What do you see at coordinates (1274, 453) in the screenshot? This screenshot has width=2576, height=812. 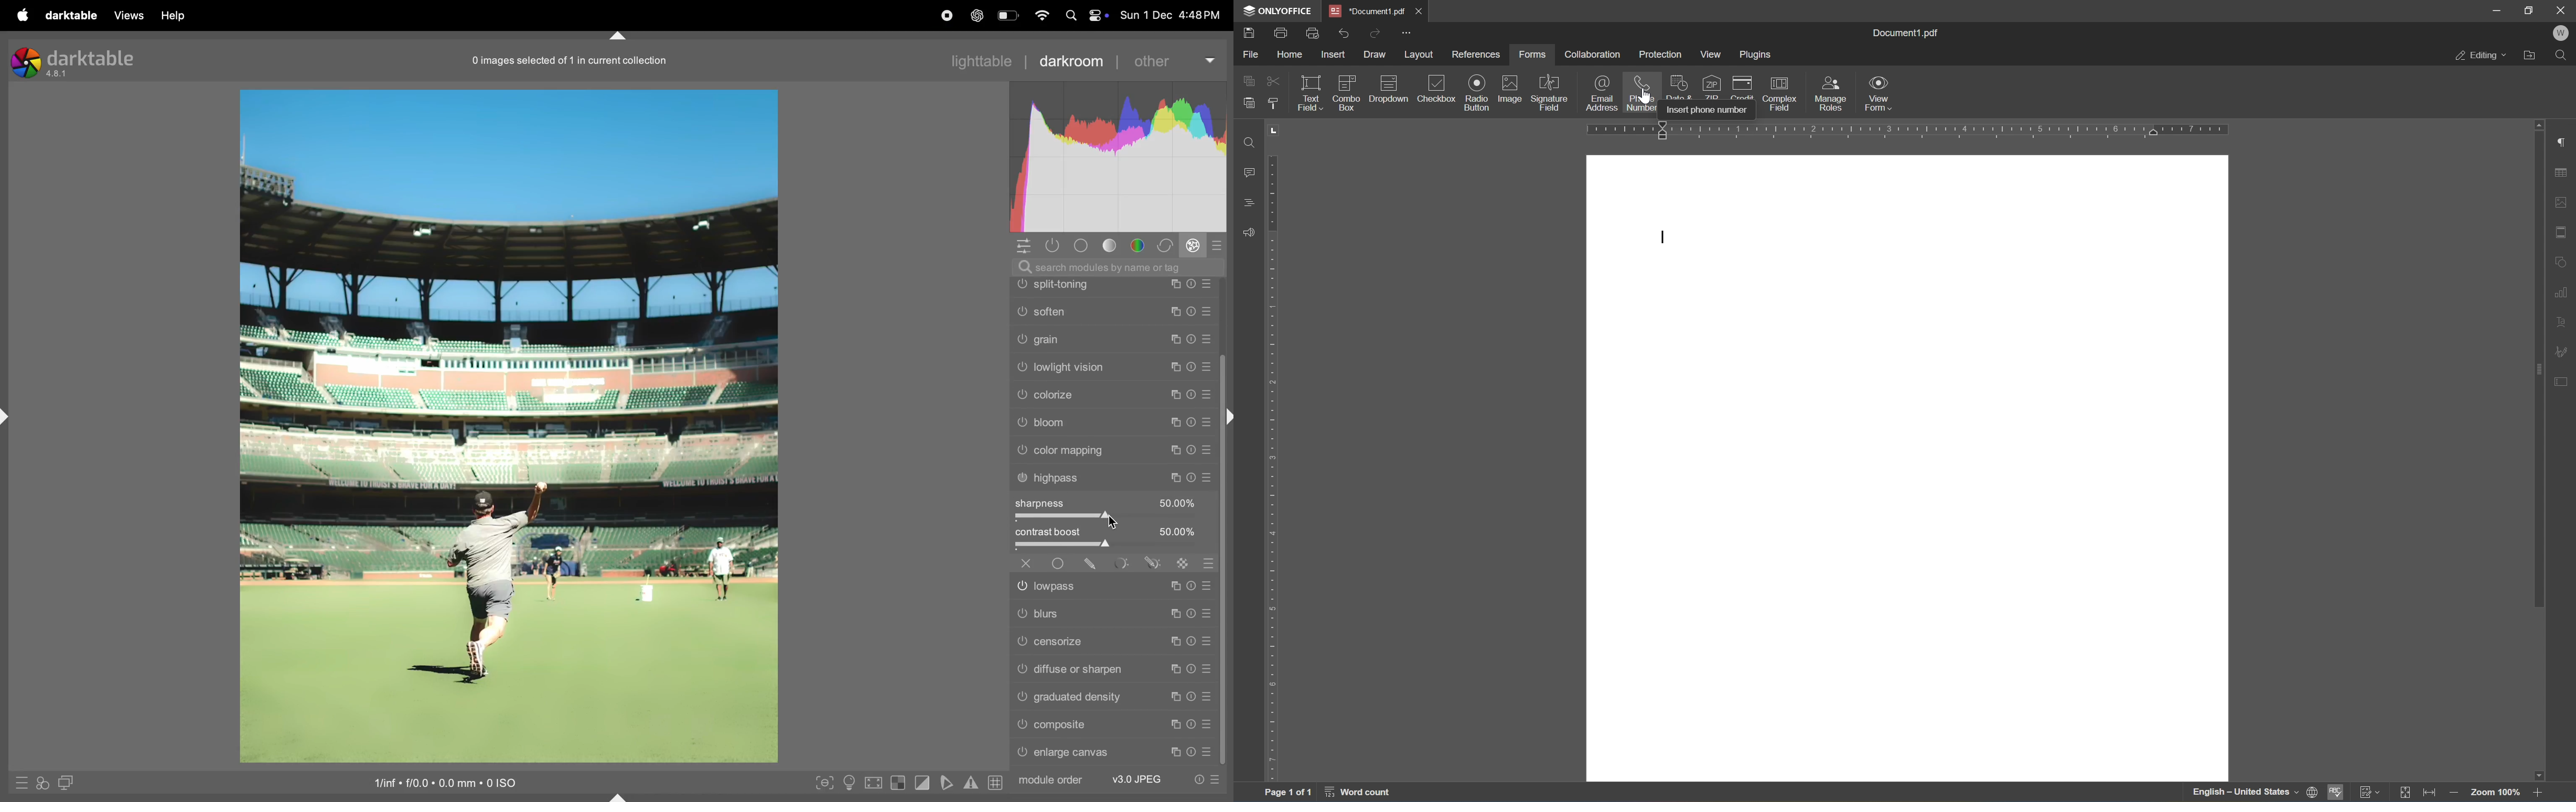 I see `ruler` at bounding box center [1274, 453].